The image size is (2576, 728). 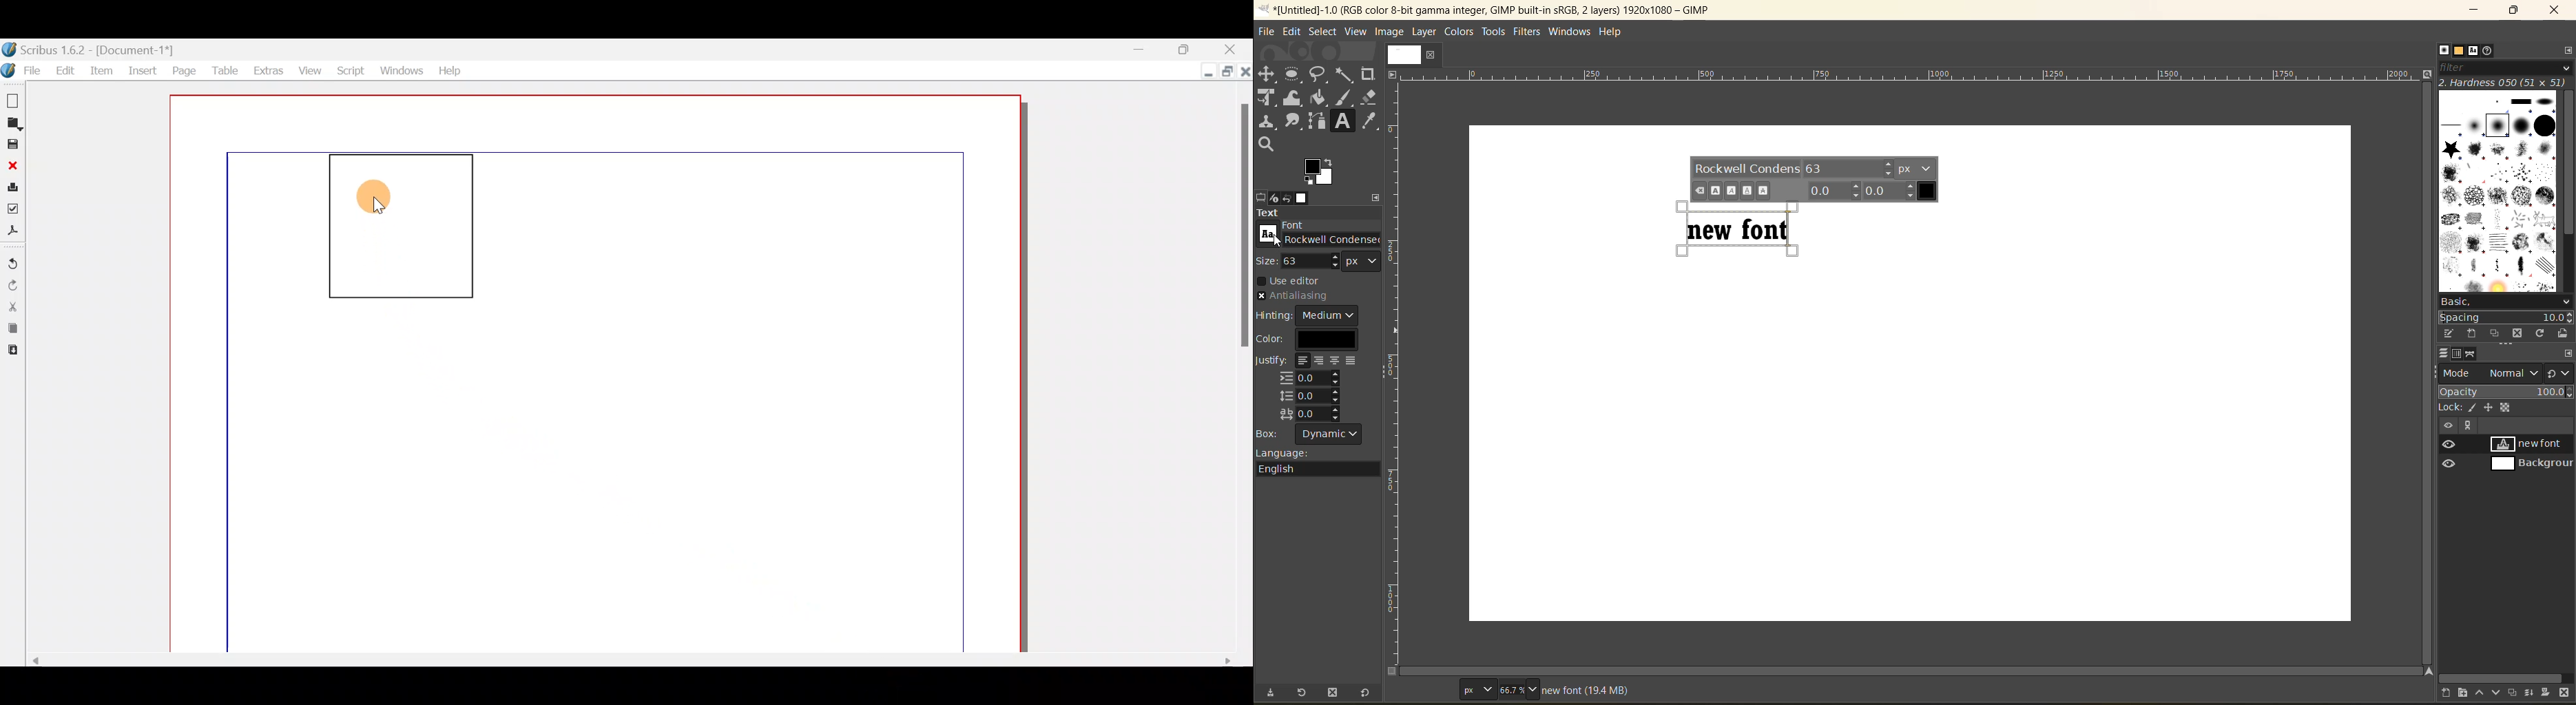 What do you see at coordinates (1515, 12) in the screenshot?
I see `file name and app title` at bounding box center [1515, 12].